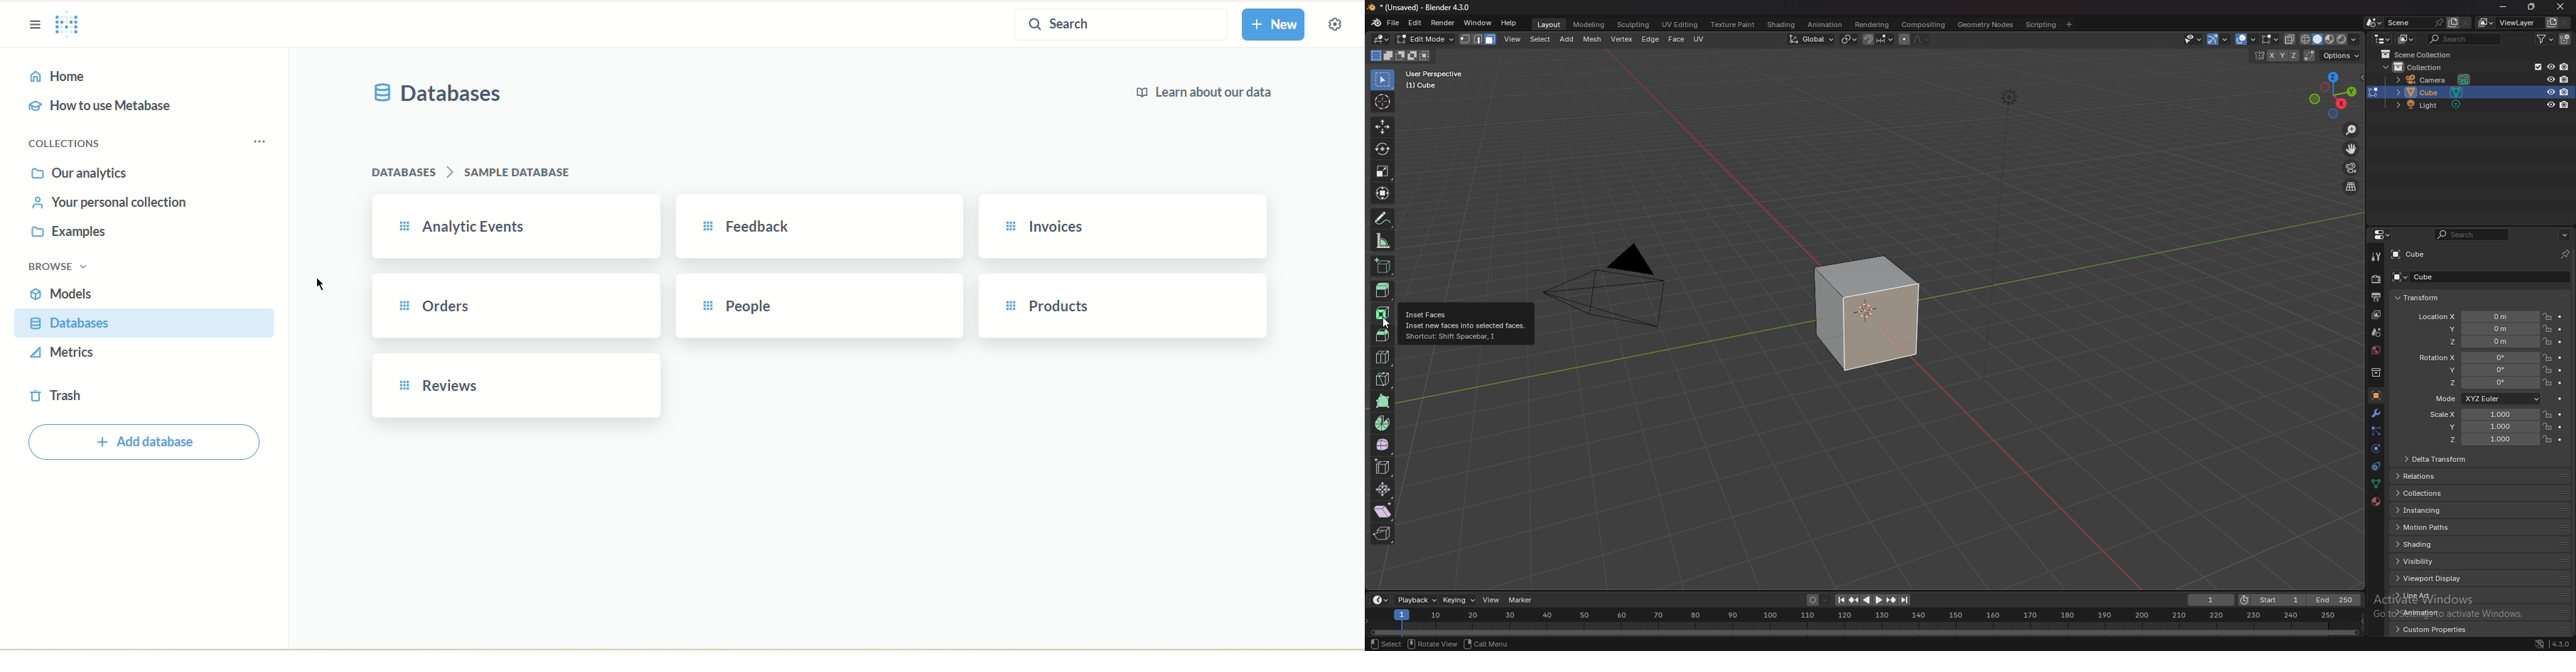  What do you see at coordinates (2376, 332) in the screenshot?
I see `scene` at bounding box center [2376, 332].